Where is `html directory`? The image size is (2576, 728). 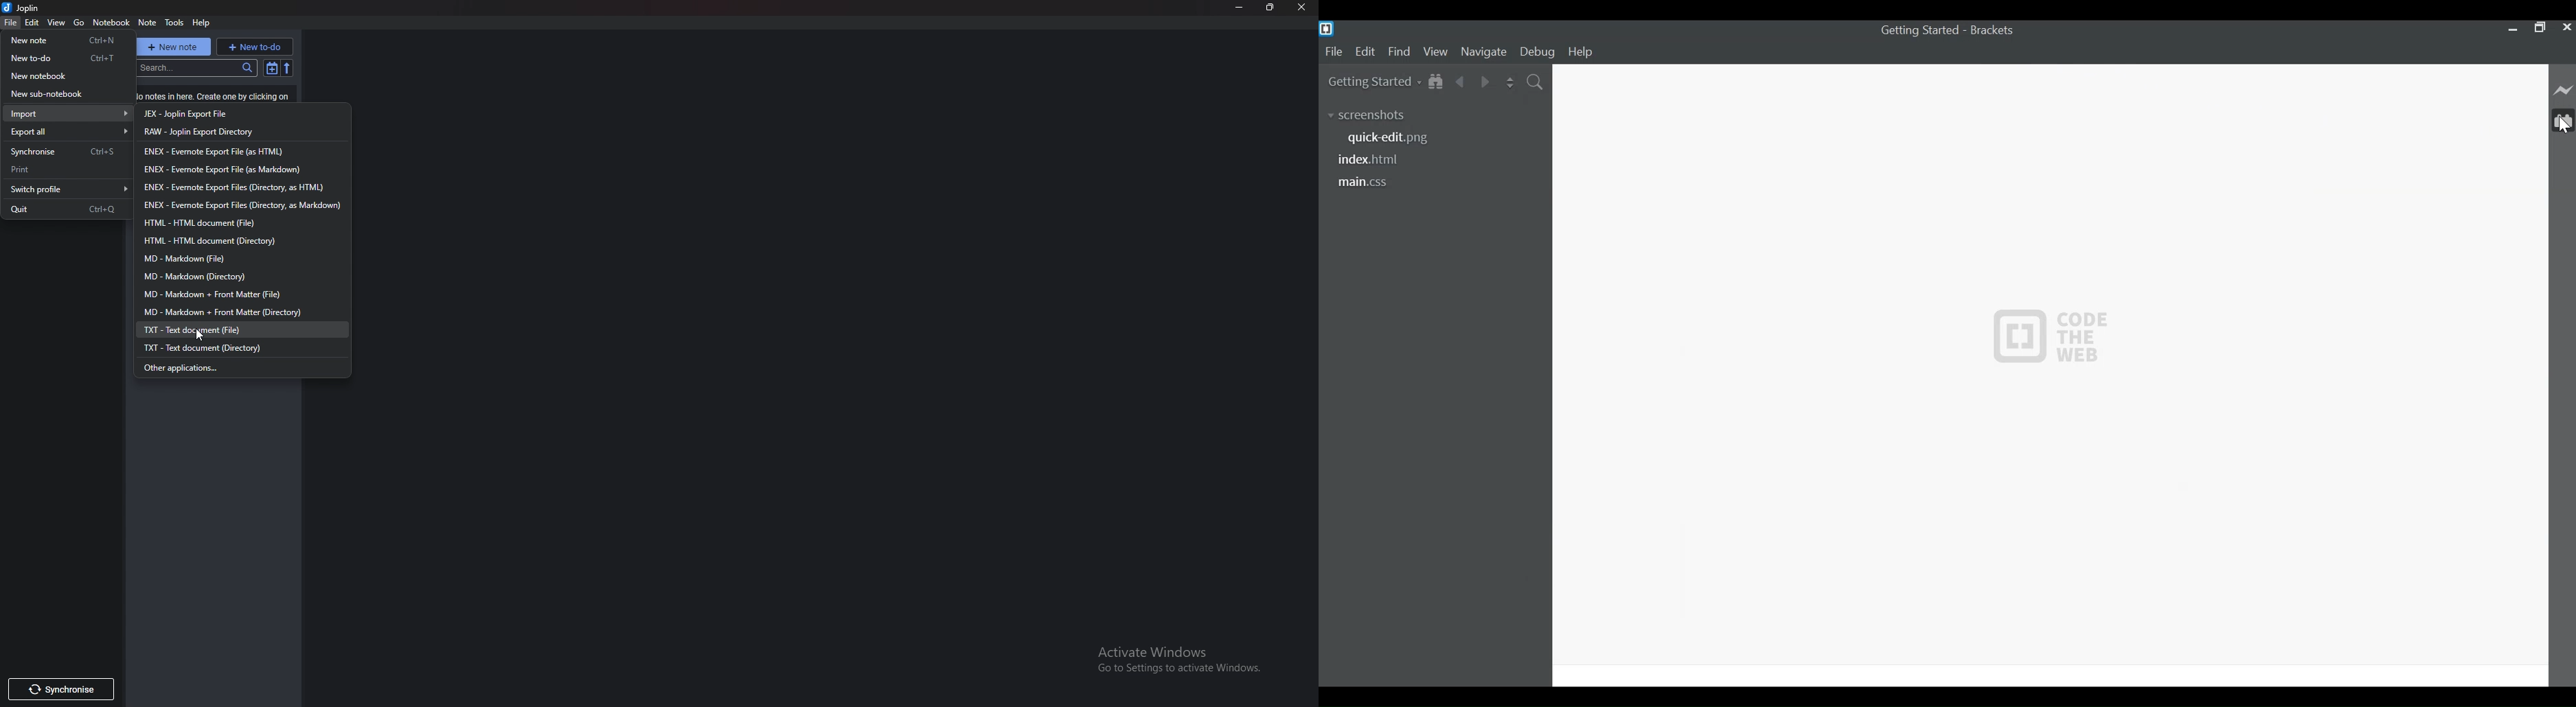
html directory is located at coordinates (216, 241).